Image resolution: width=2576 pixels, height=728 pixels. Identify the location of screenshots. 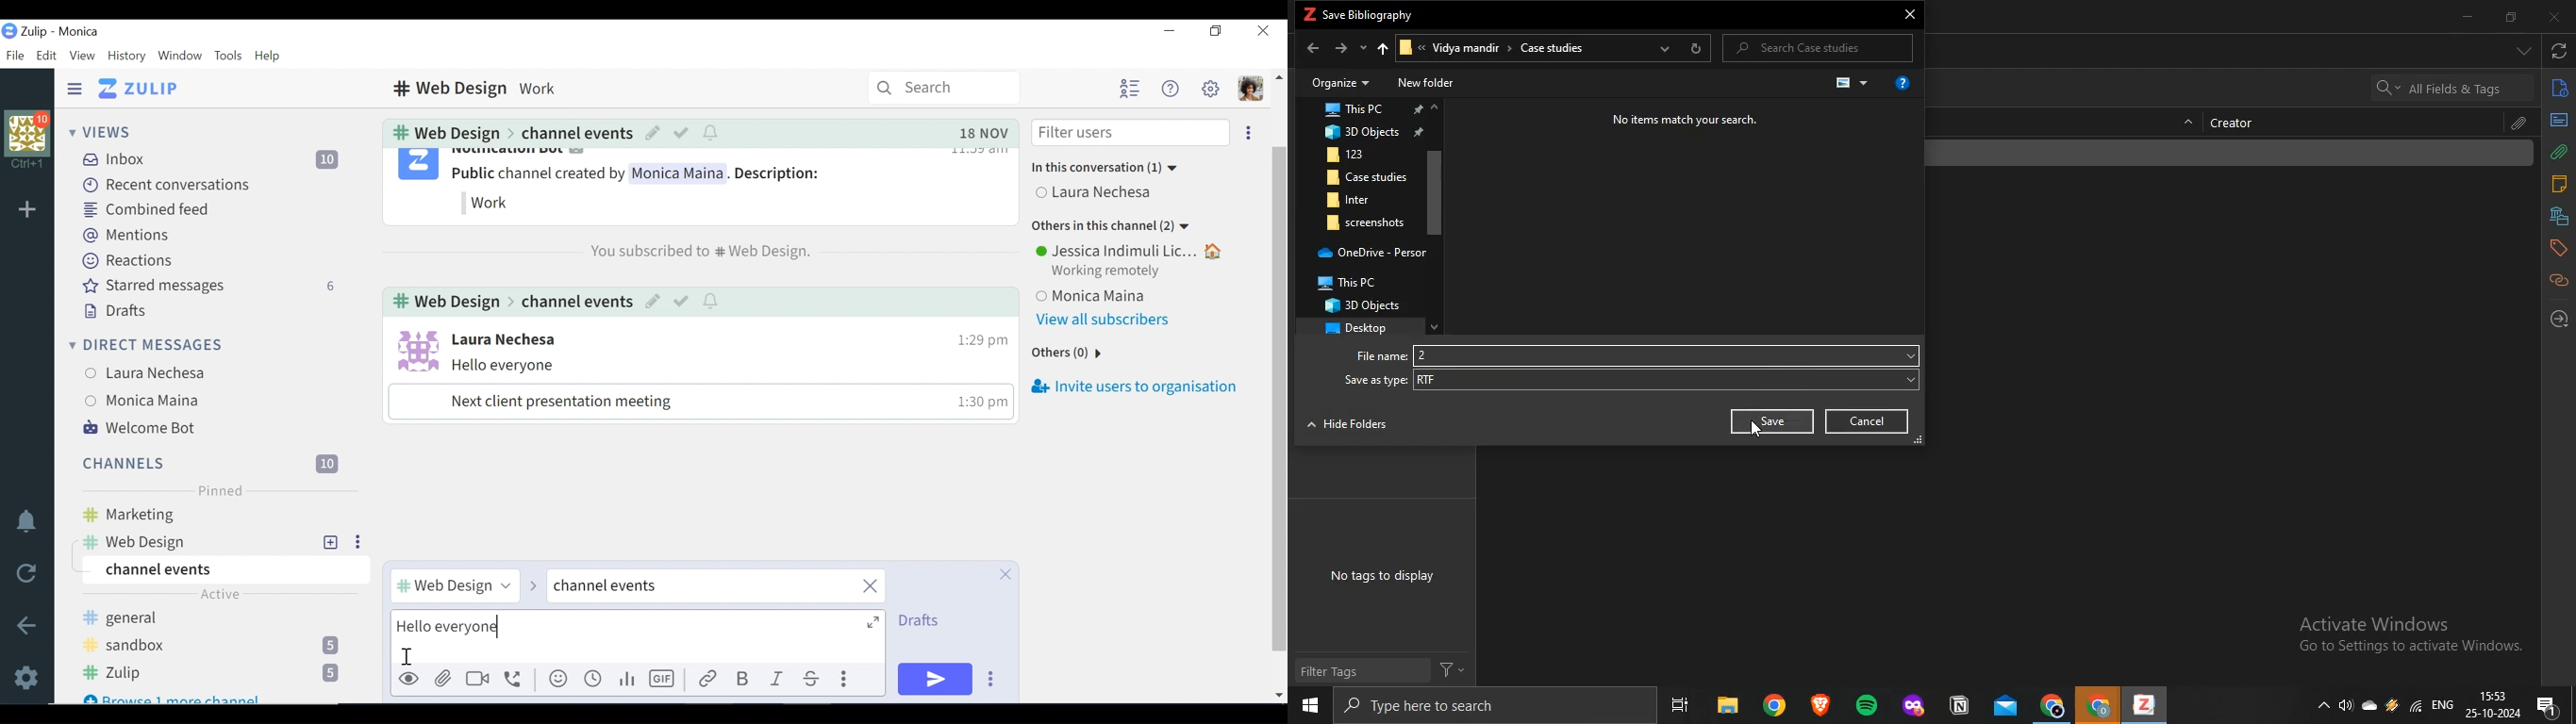
(1368, 222).